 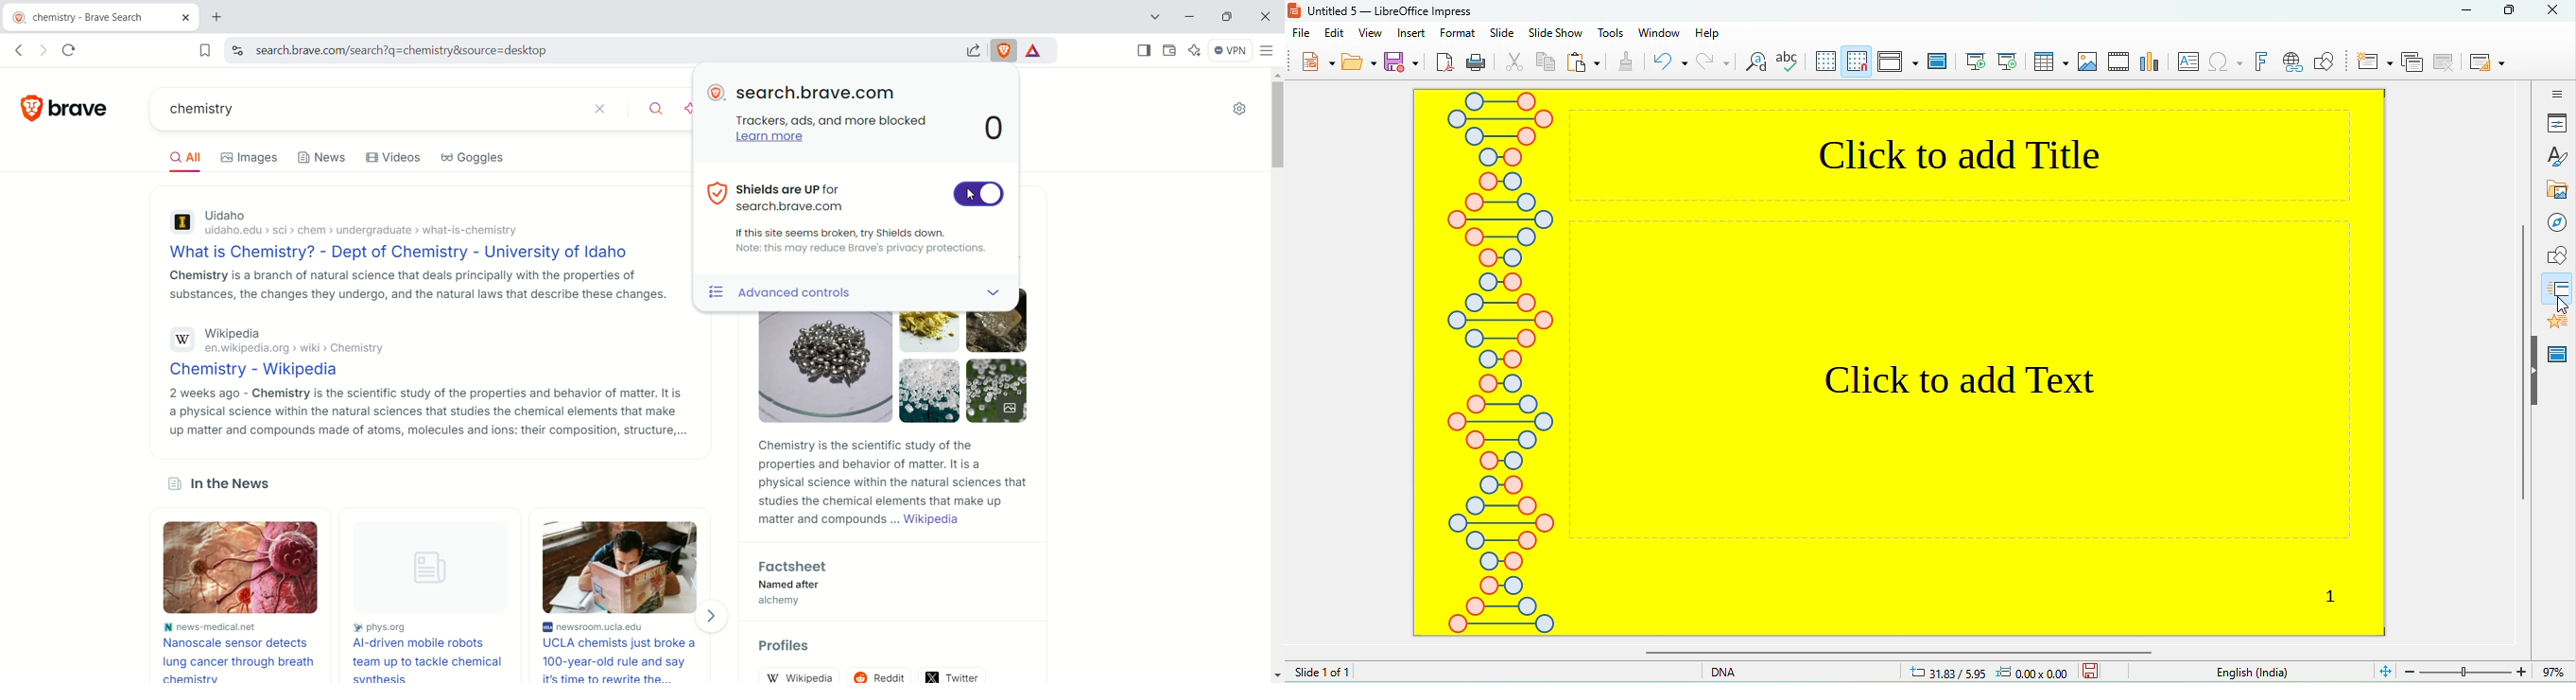 I want to click on vertical scroll bar, so click(x=2521, y=362).